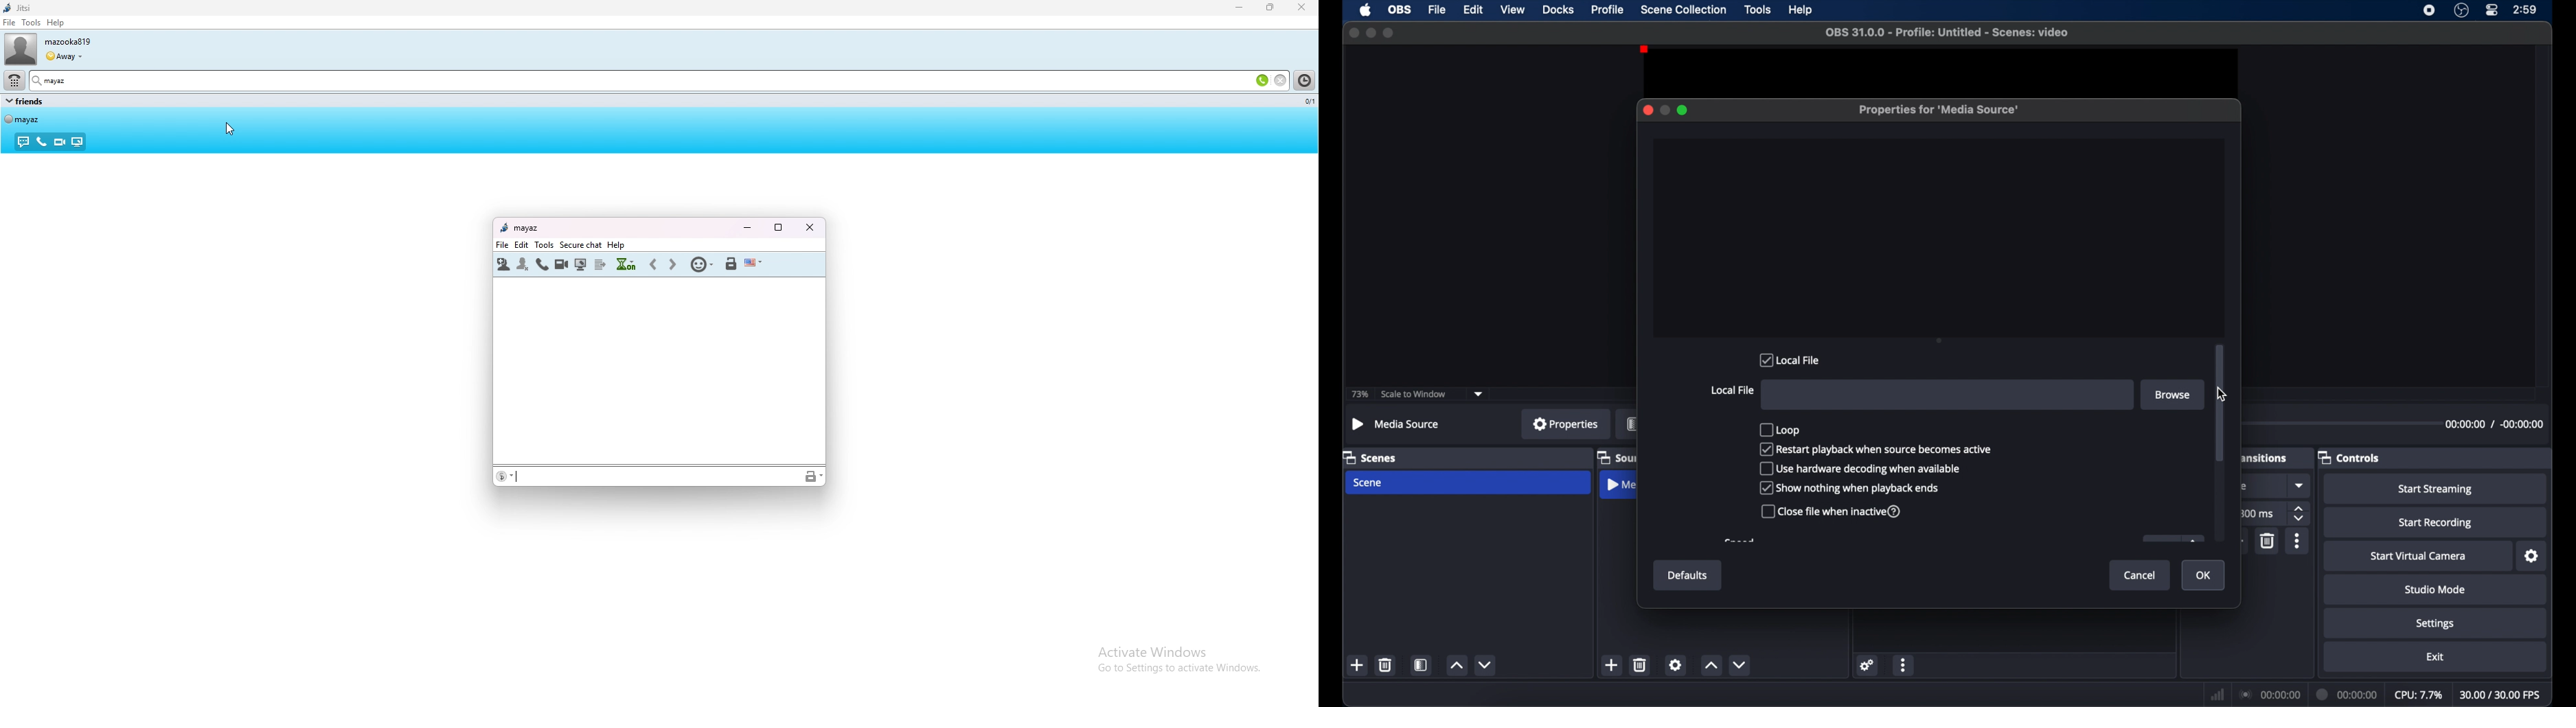 Image resolution: width=2576 pixels, height=728 pixels. Describe the element at coordinates (1711, 666) in the screenshot. I see `increment` at that location.